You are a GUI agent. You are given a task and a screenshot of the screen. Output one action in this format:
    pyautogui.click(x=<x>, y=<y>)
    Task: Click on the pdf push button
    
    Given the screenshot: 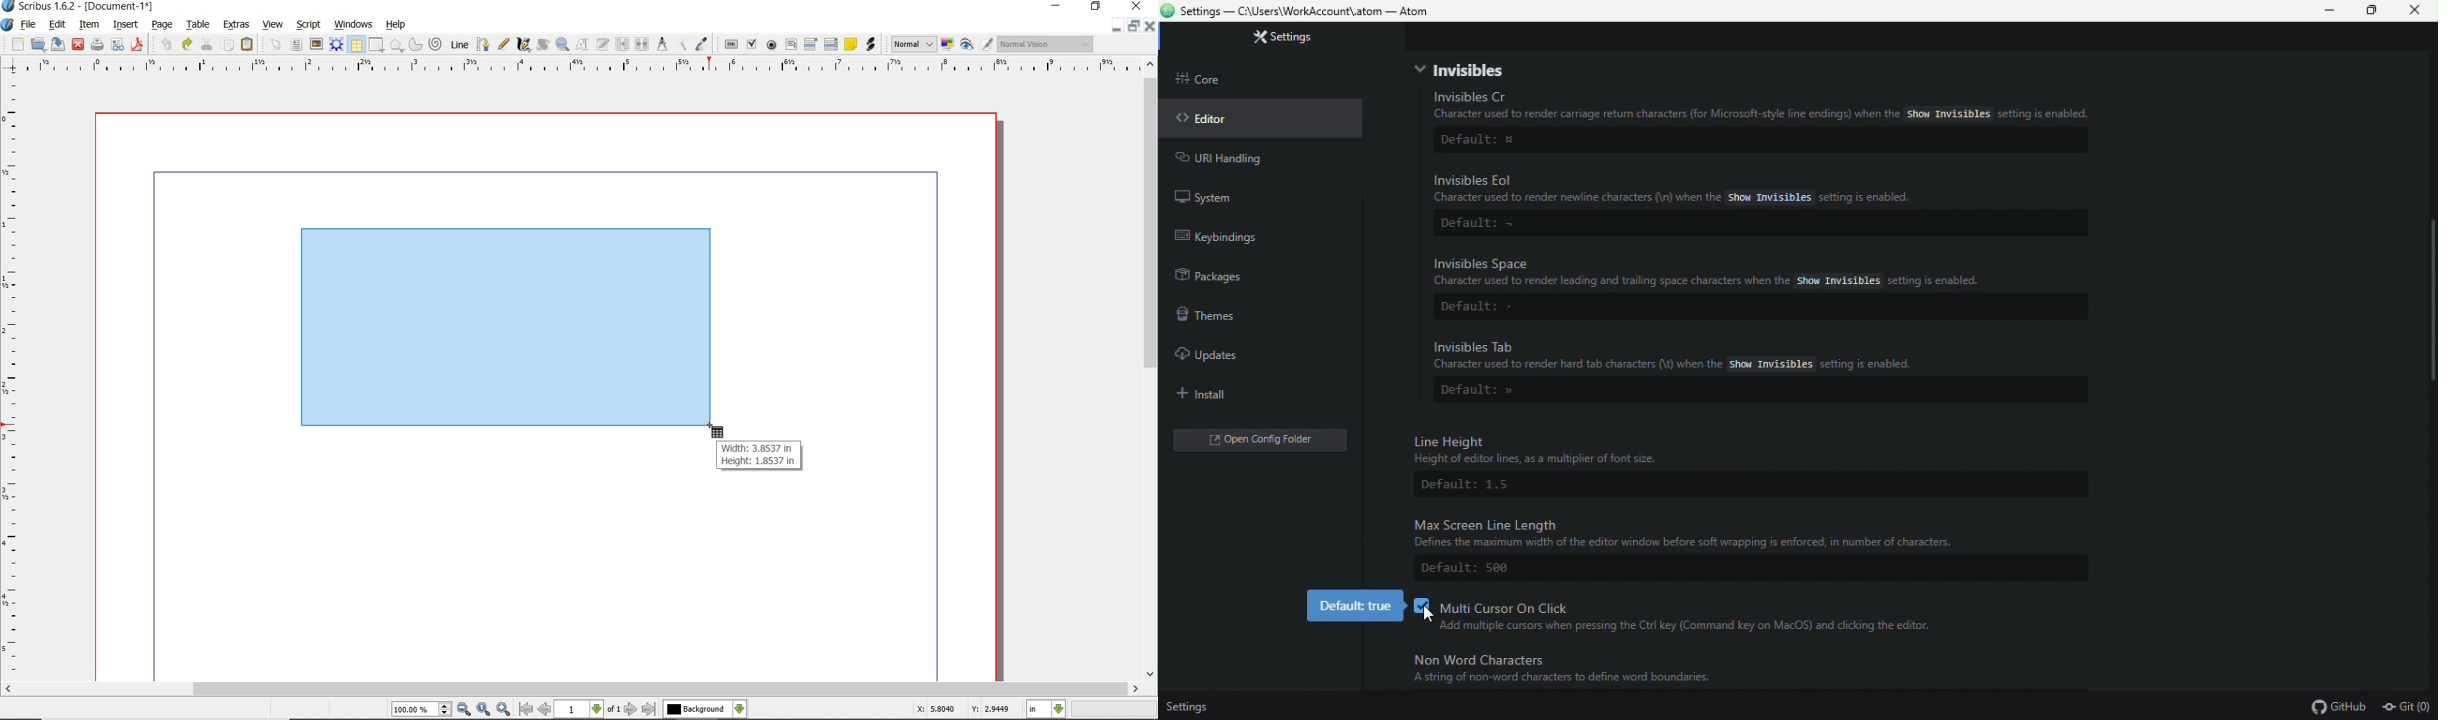 What is the action you would take?
    pyautogui.click(x=732, y=43)
    